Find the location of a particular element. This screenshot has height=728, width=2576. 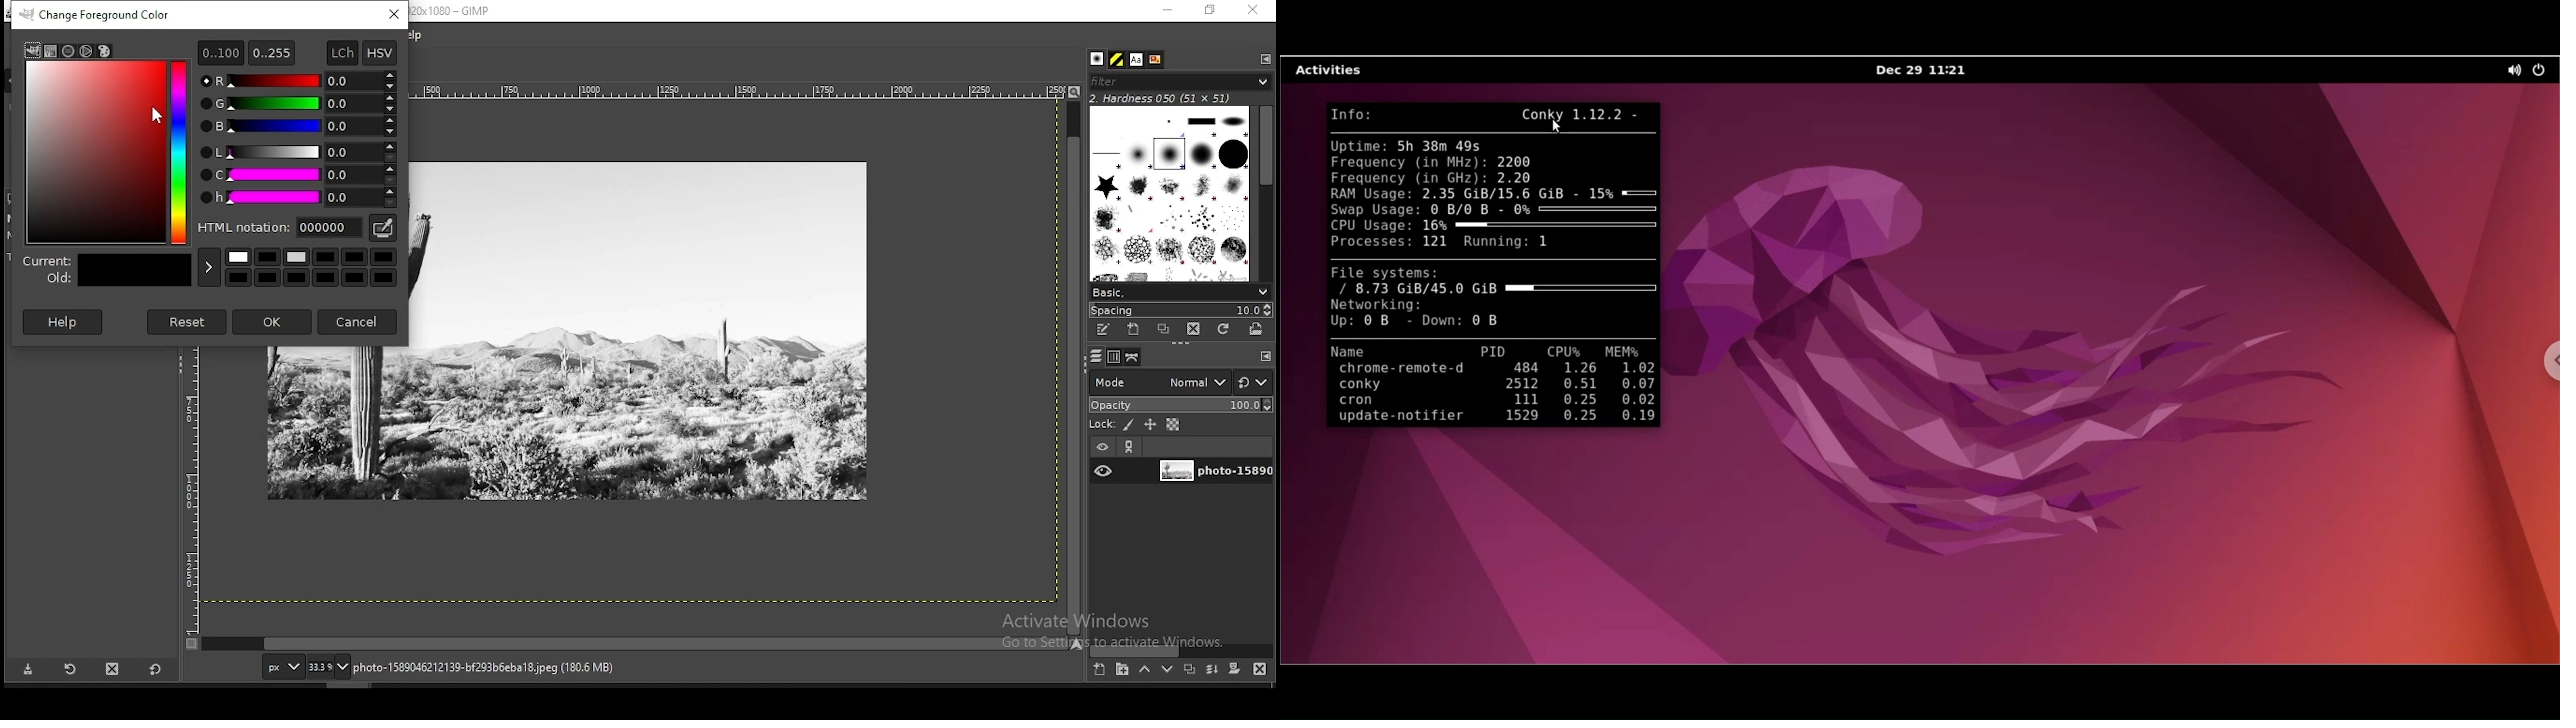

paths is located at coordinates (1135, 357).